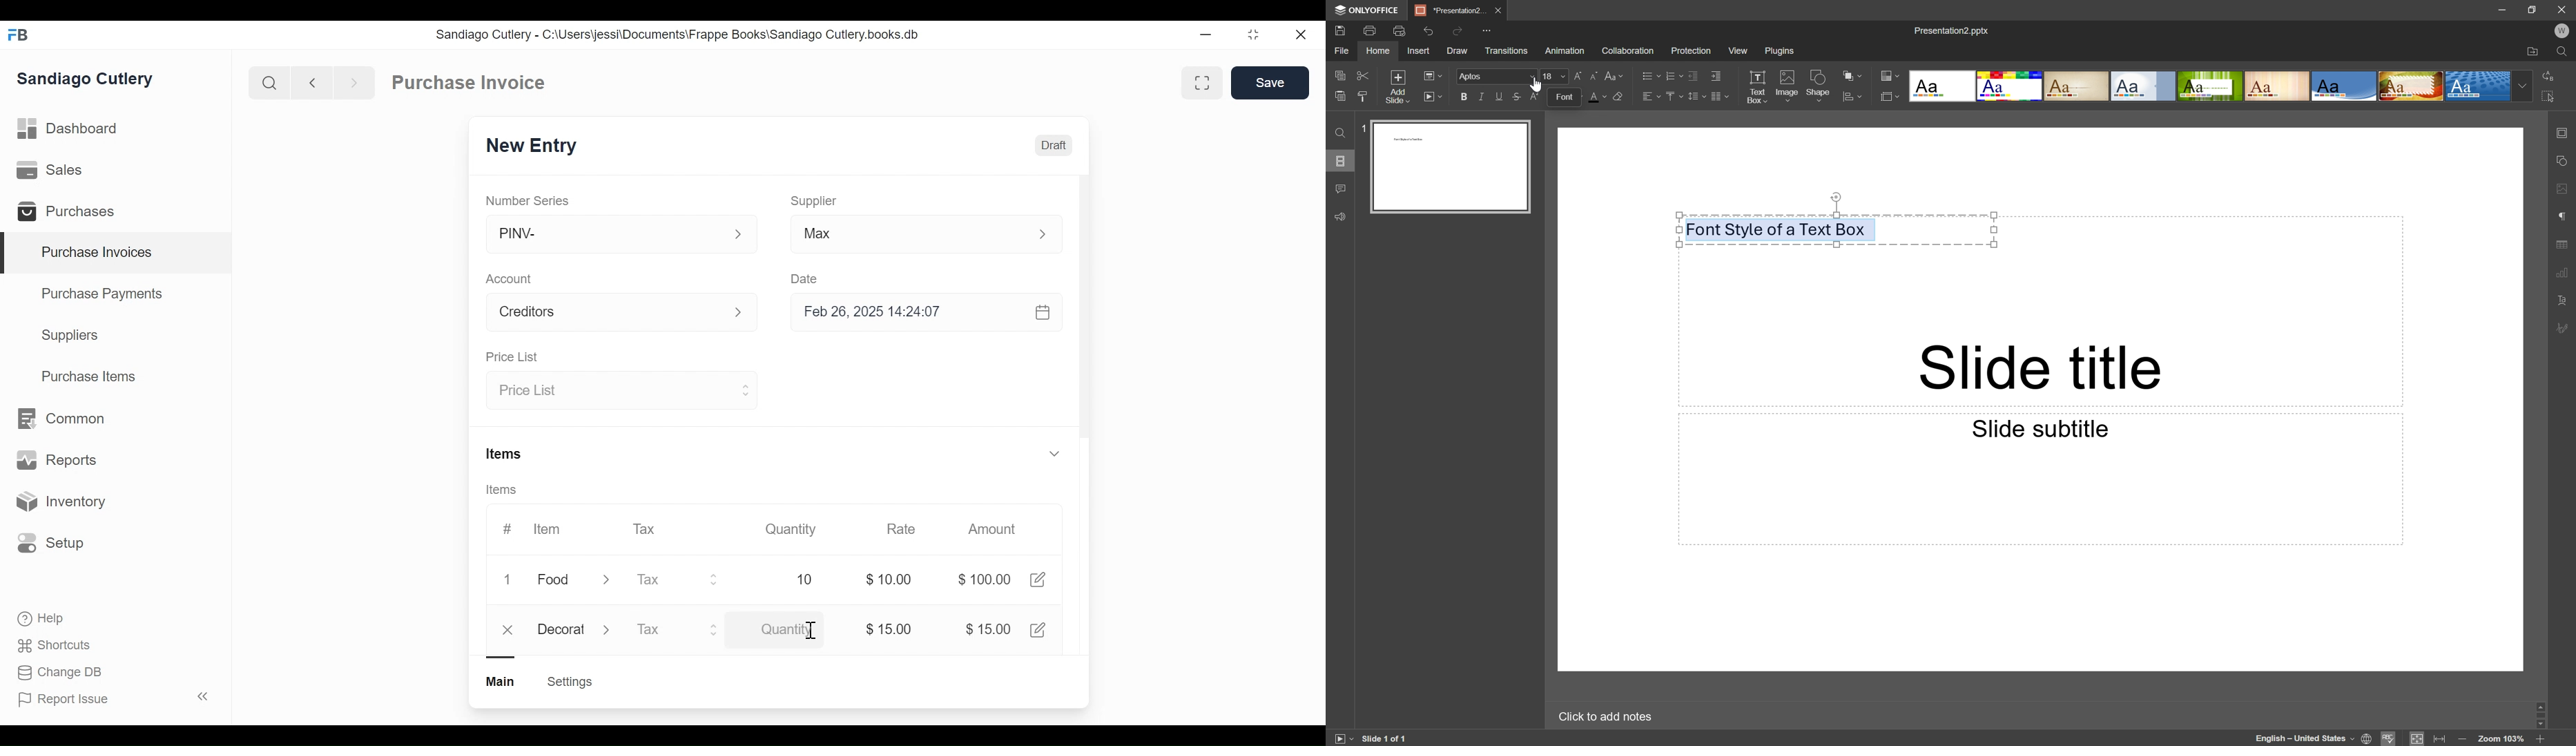  Describe the element at coordinates (505, 455) in the screenshot. I see `Items` at that location.